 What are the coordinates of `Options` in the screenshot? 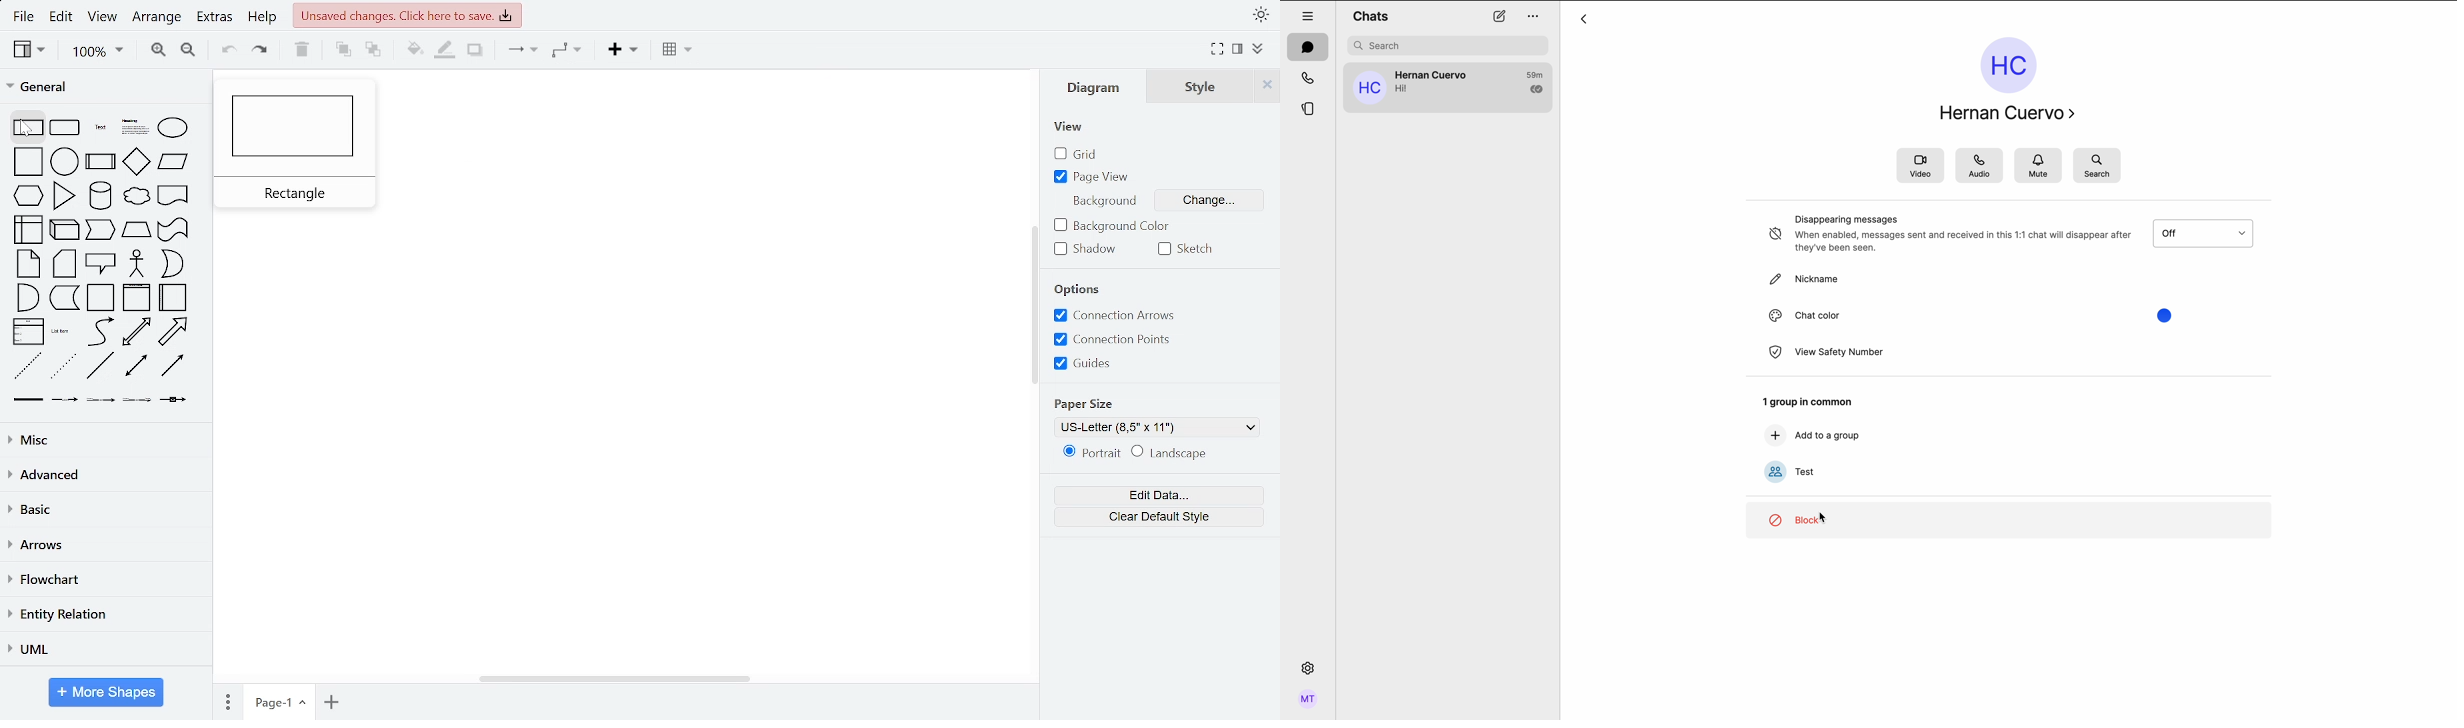 It's located at (1087, 286).